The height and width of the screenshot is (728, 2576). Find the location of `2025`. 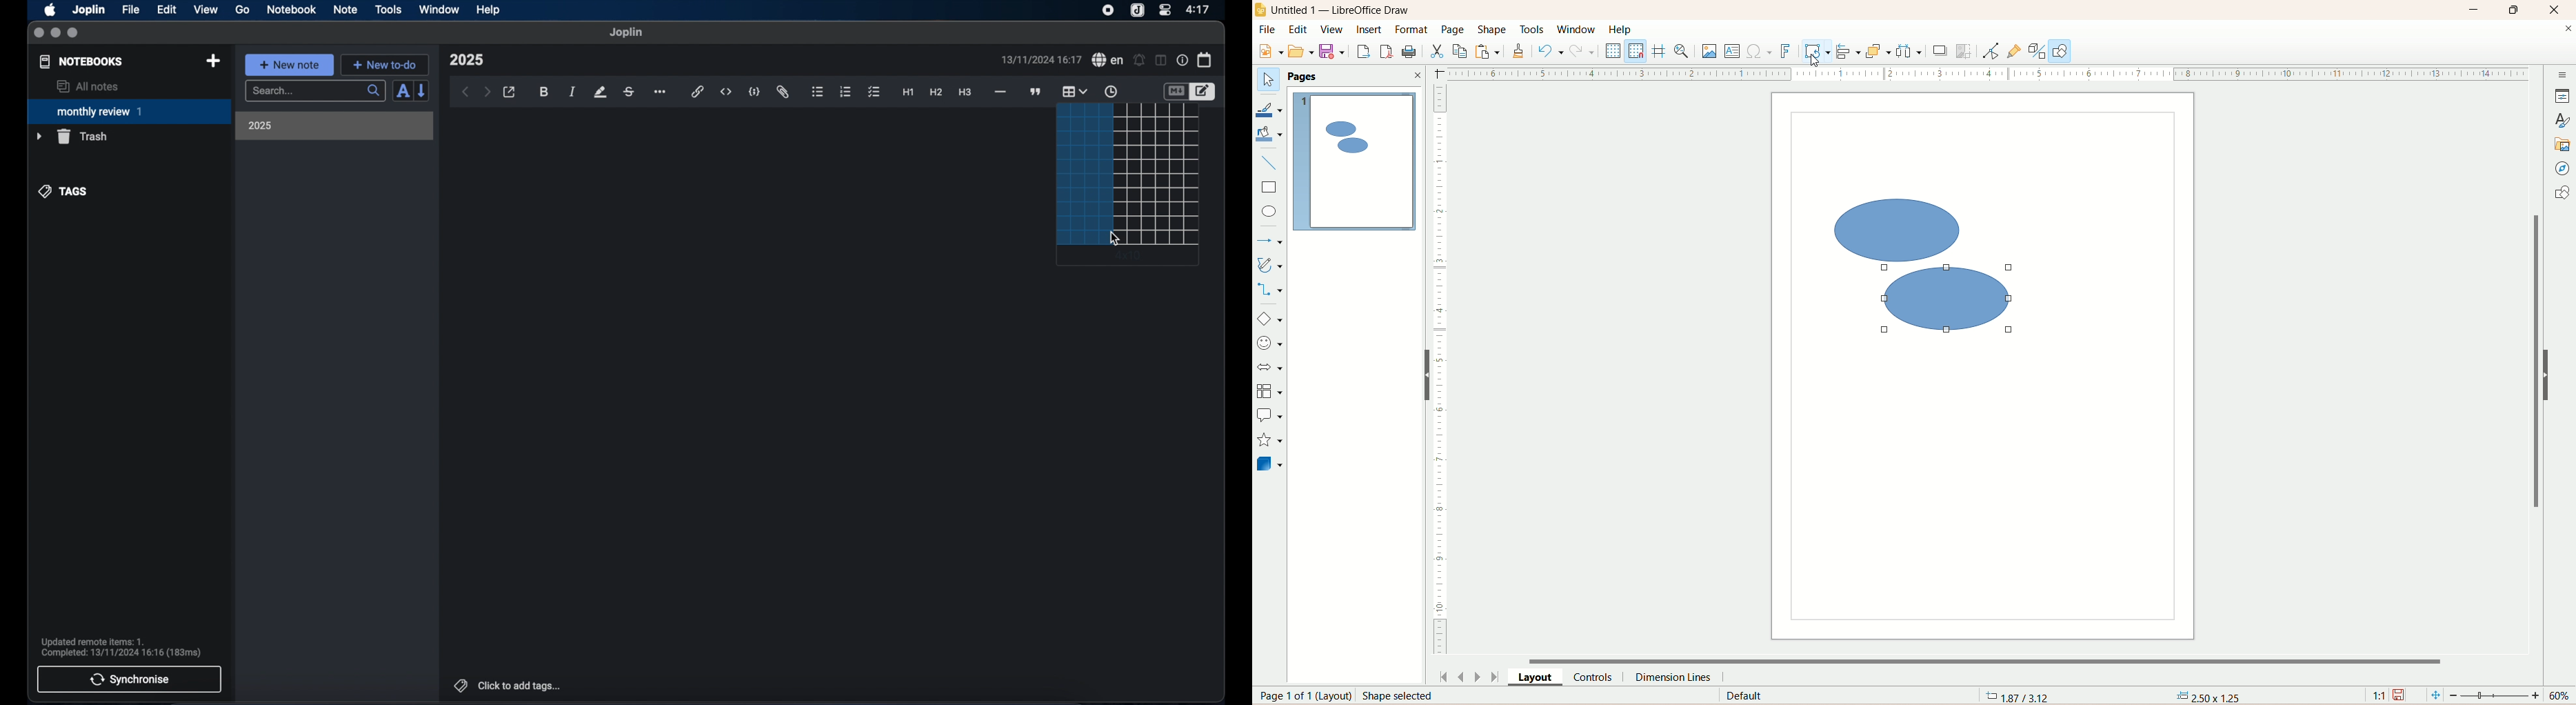

2025 is located at coordinates (260, 125).